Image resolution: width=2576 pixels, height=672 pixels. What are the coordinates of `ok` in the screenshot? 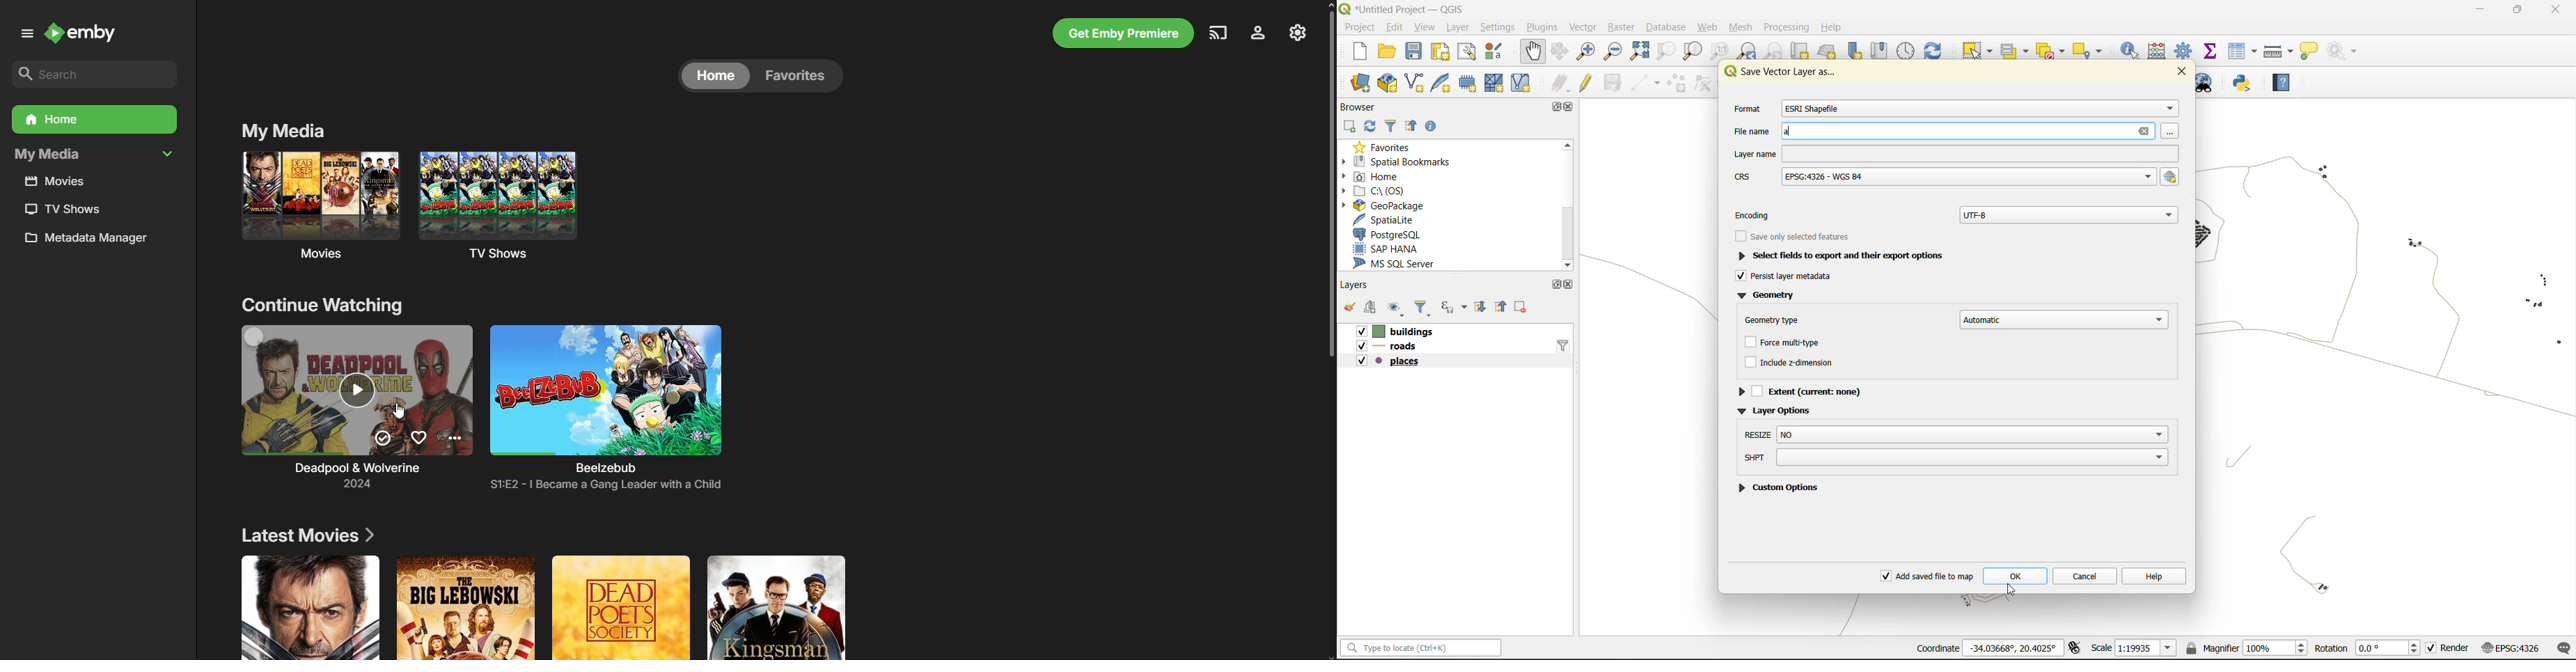 It's located at (2017, 577).